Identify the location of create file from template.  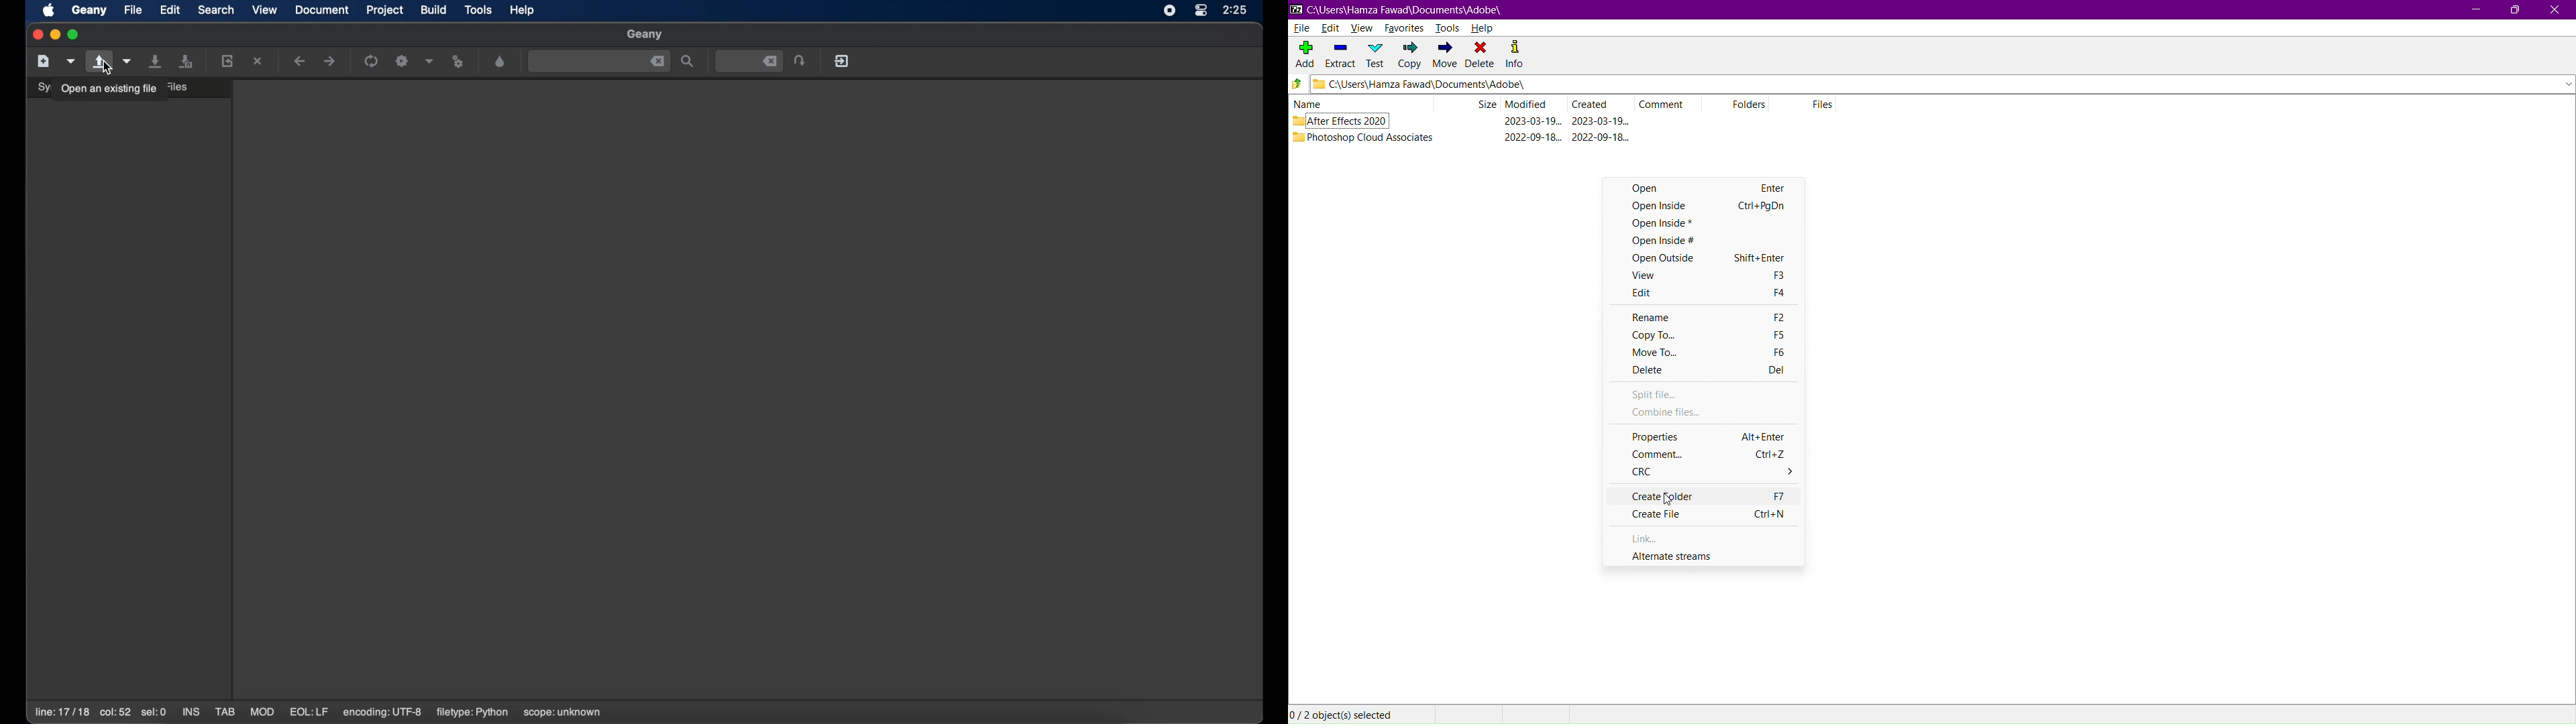
(72, 61).